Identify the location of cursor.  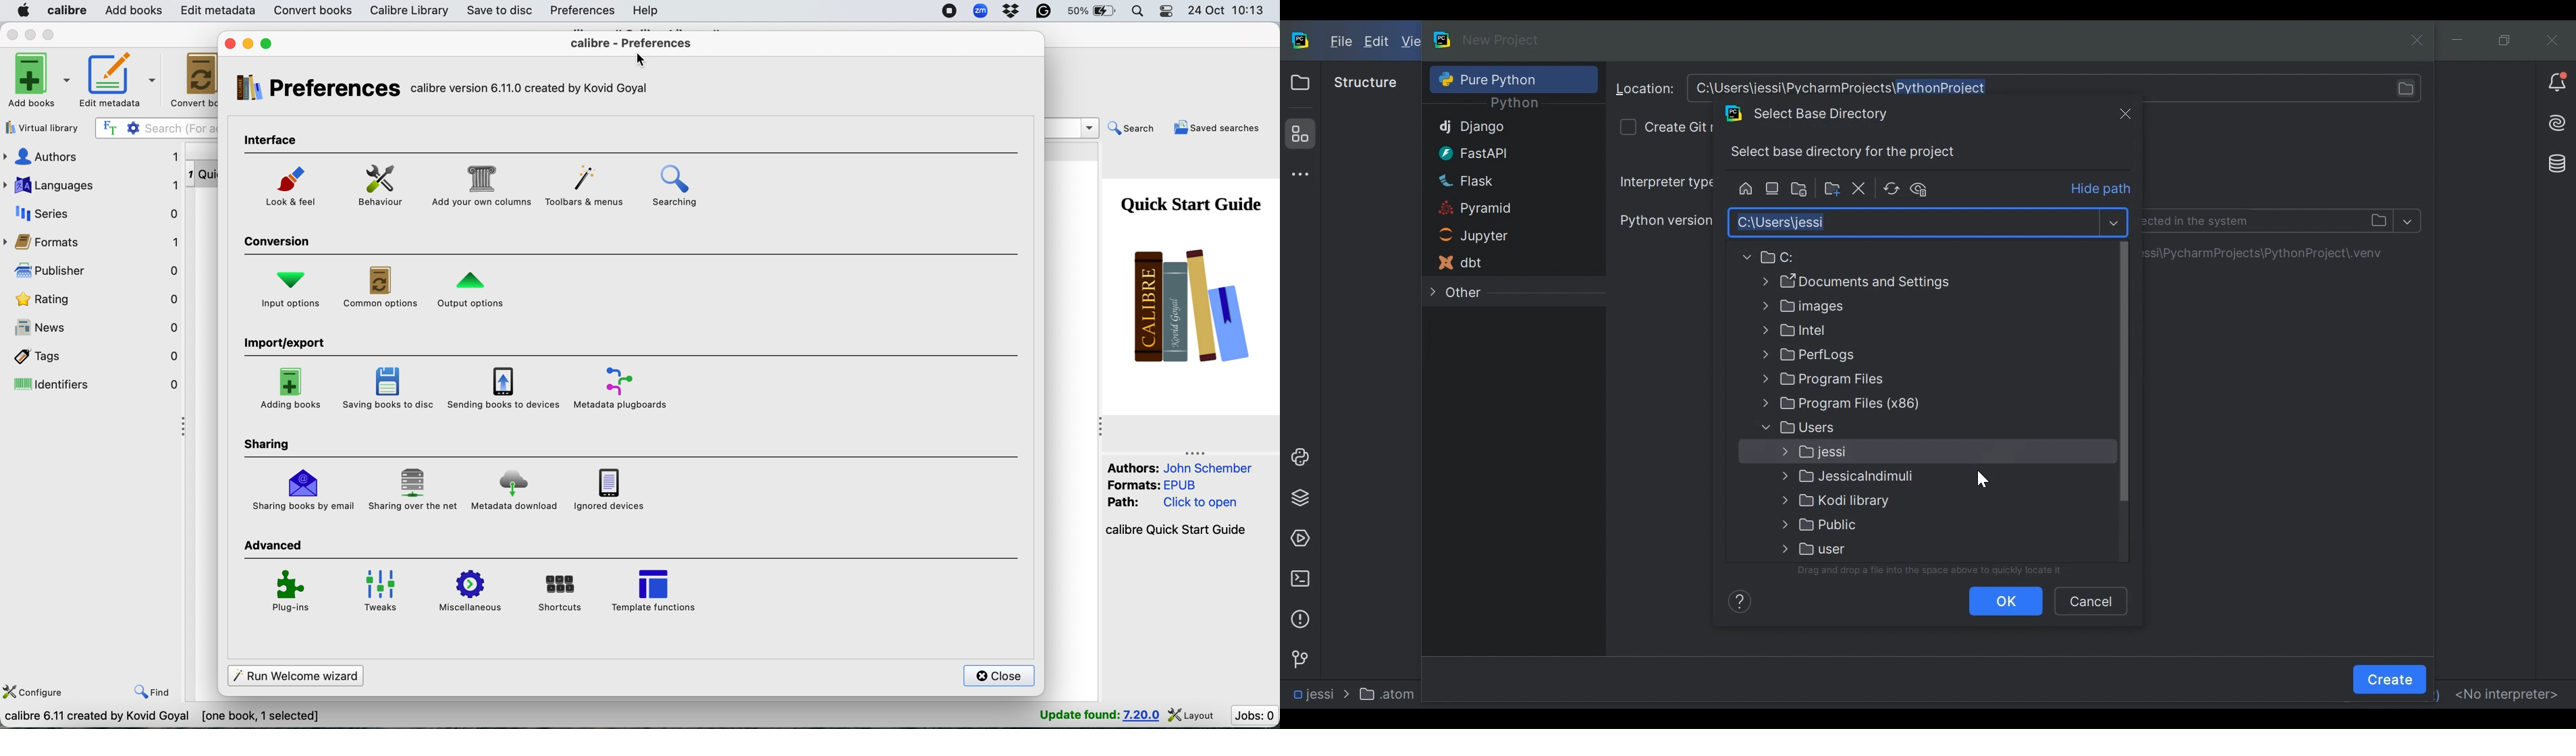
(641, 61).